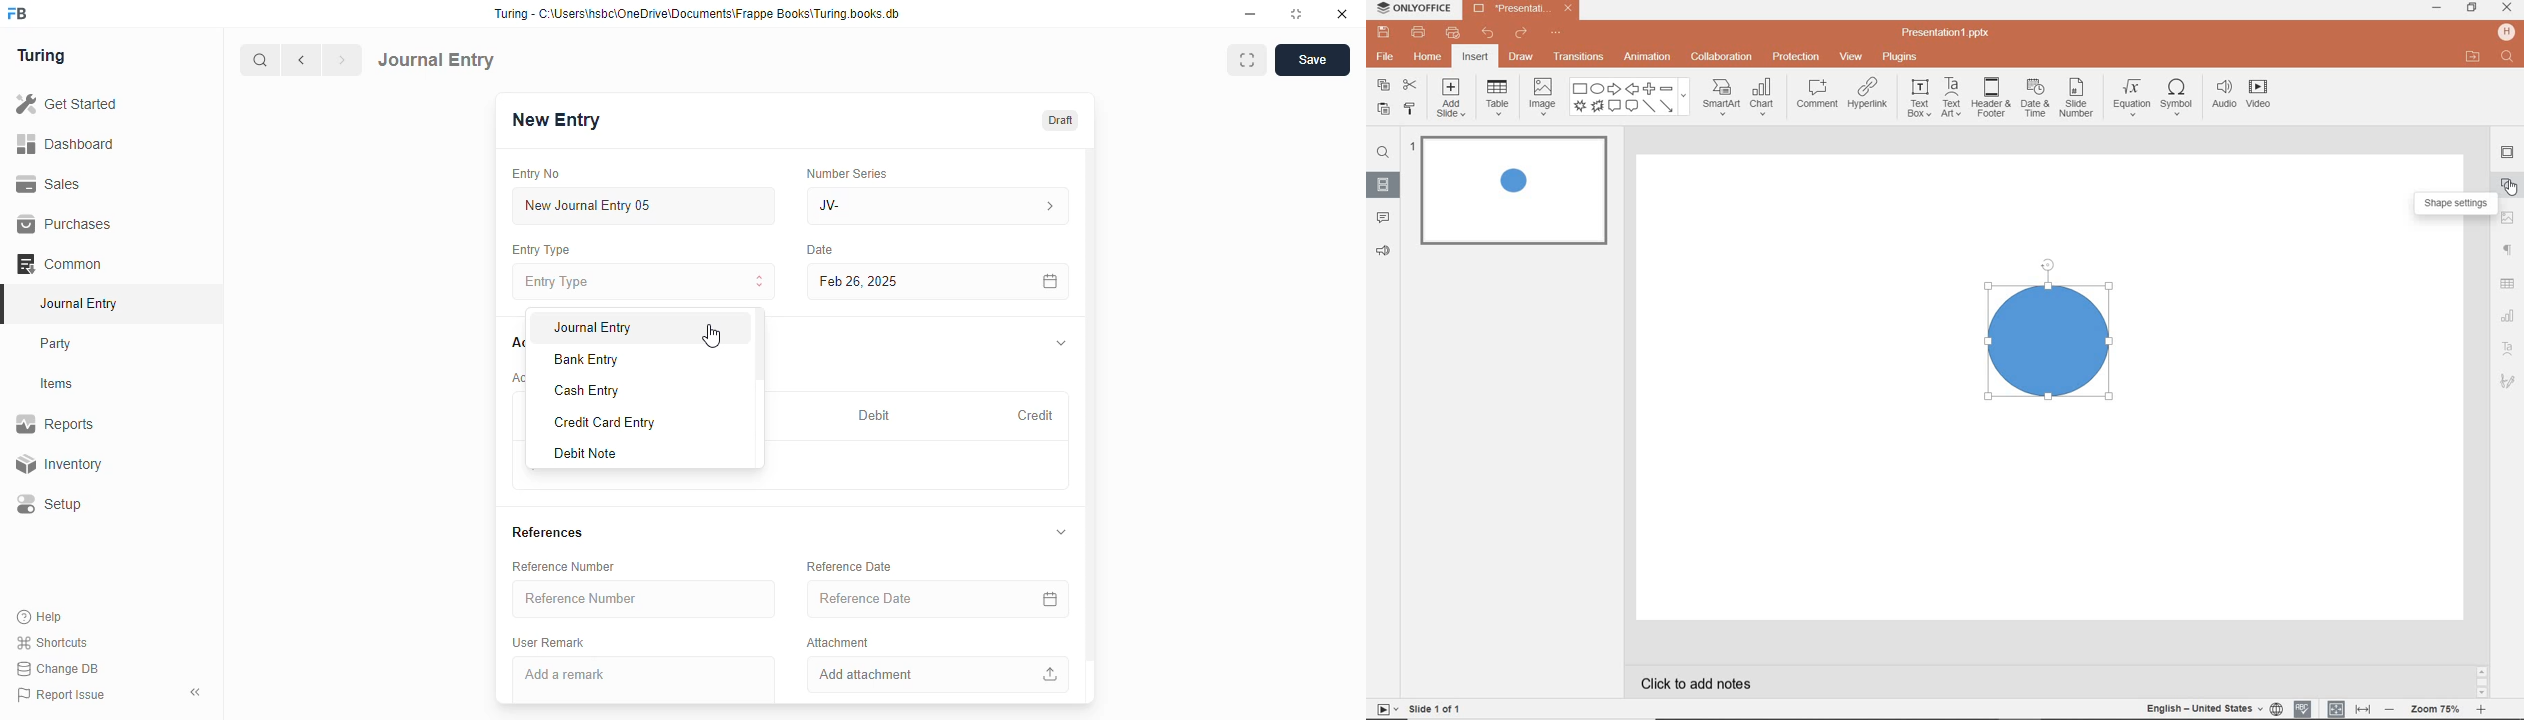  What do you see at coordinates (1630, 97) in the screenshot?
I see `shapes` at bounding box center [1630, 97].